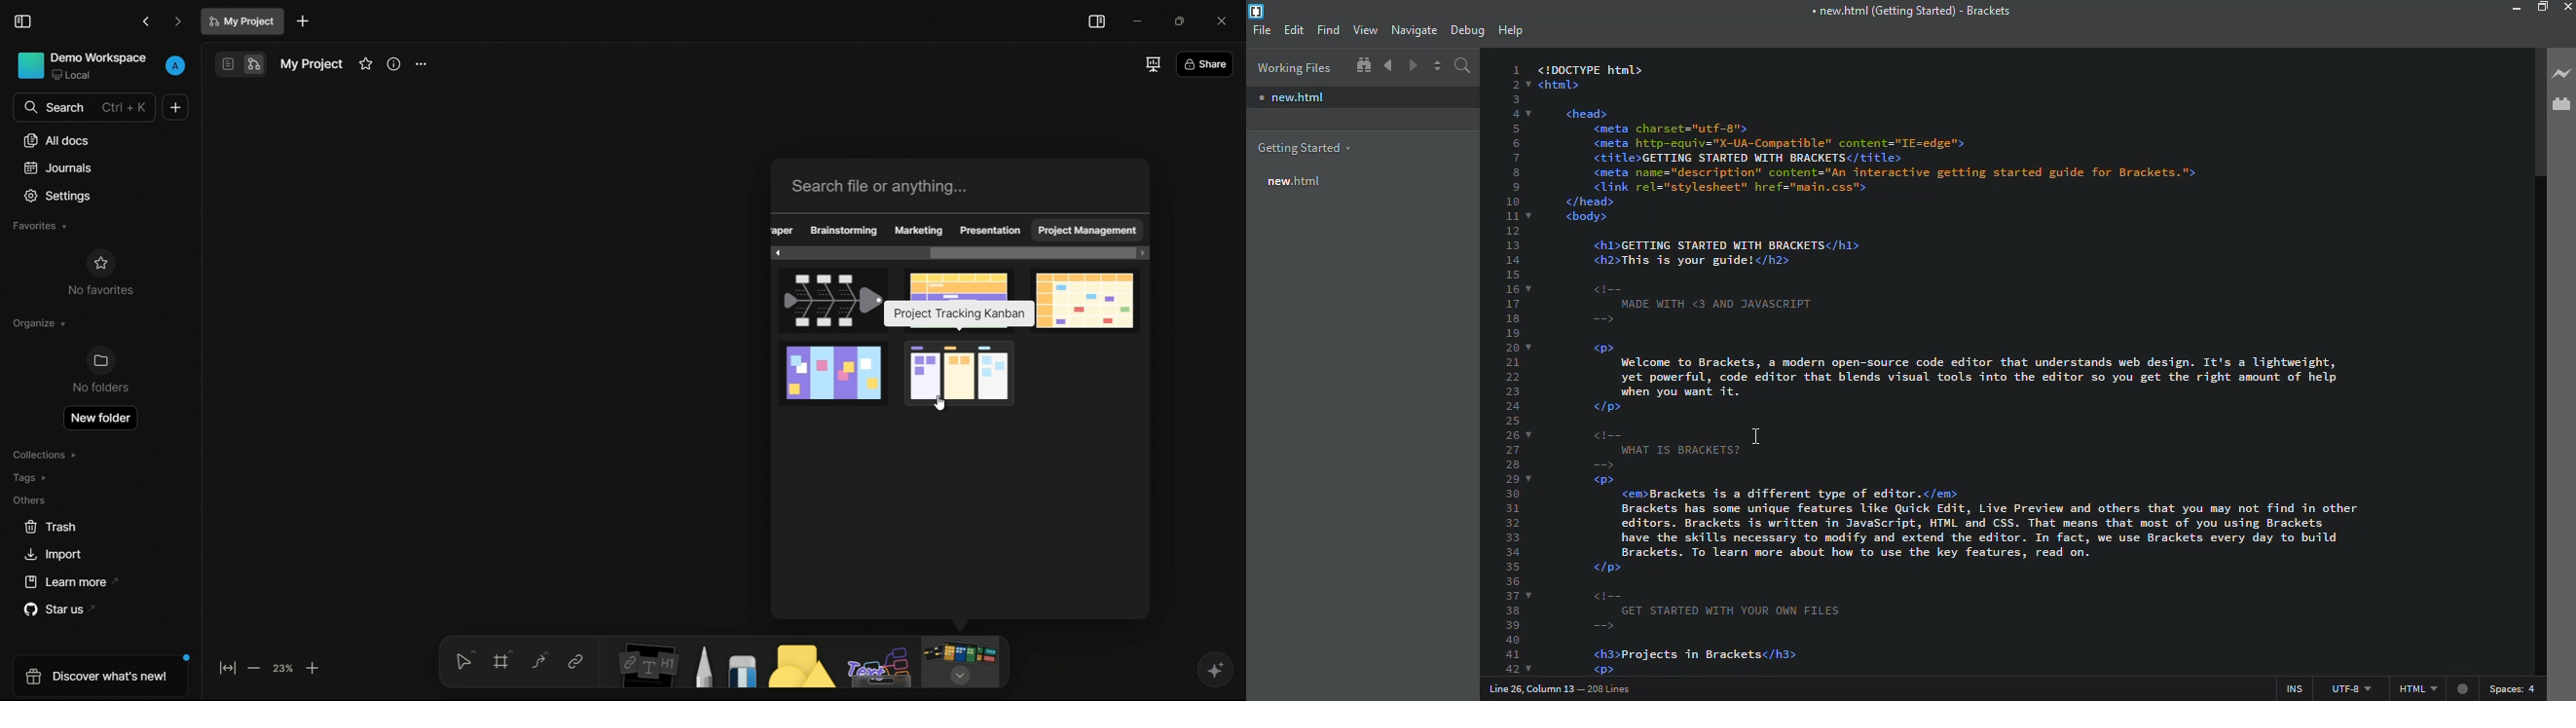 The image size is (2576, 728). I want to click on navigate forward, so click(1413, 65).